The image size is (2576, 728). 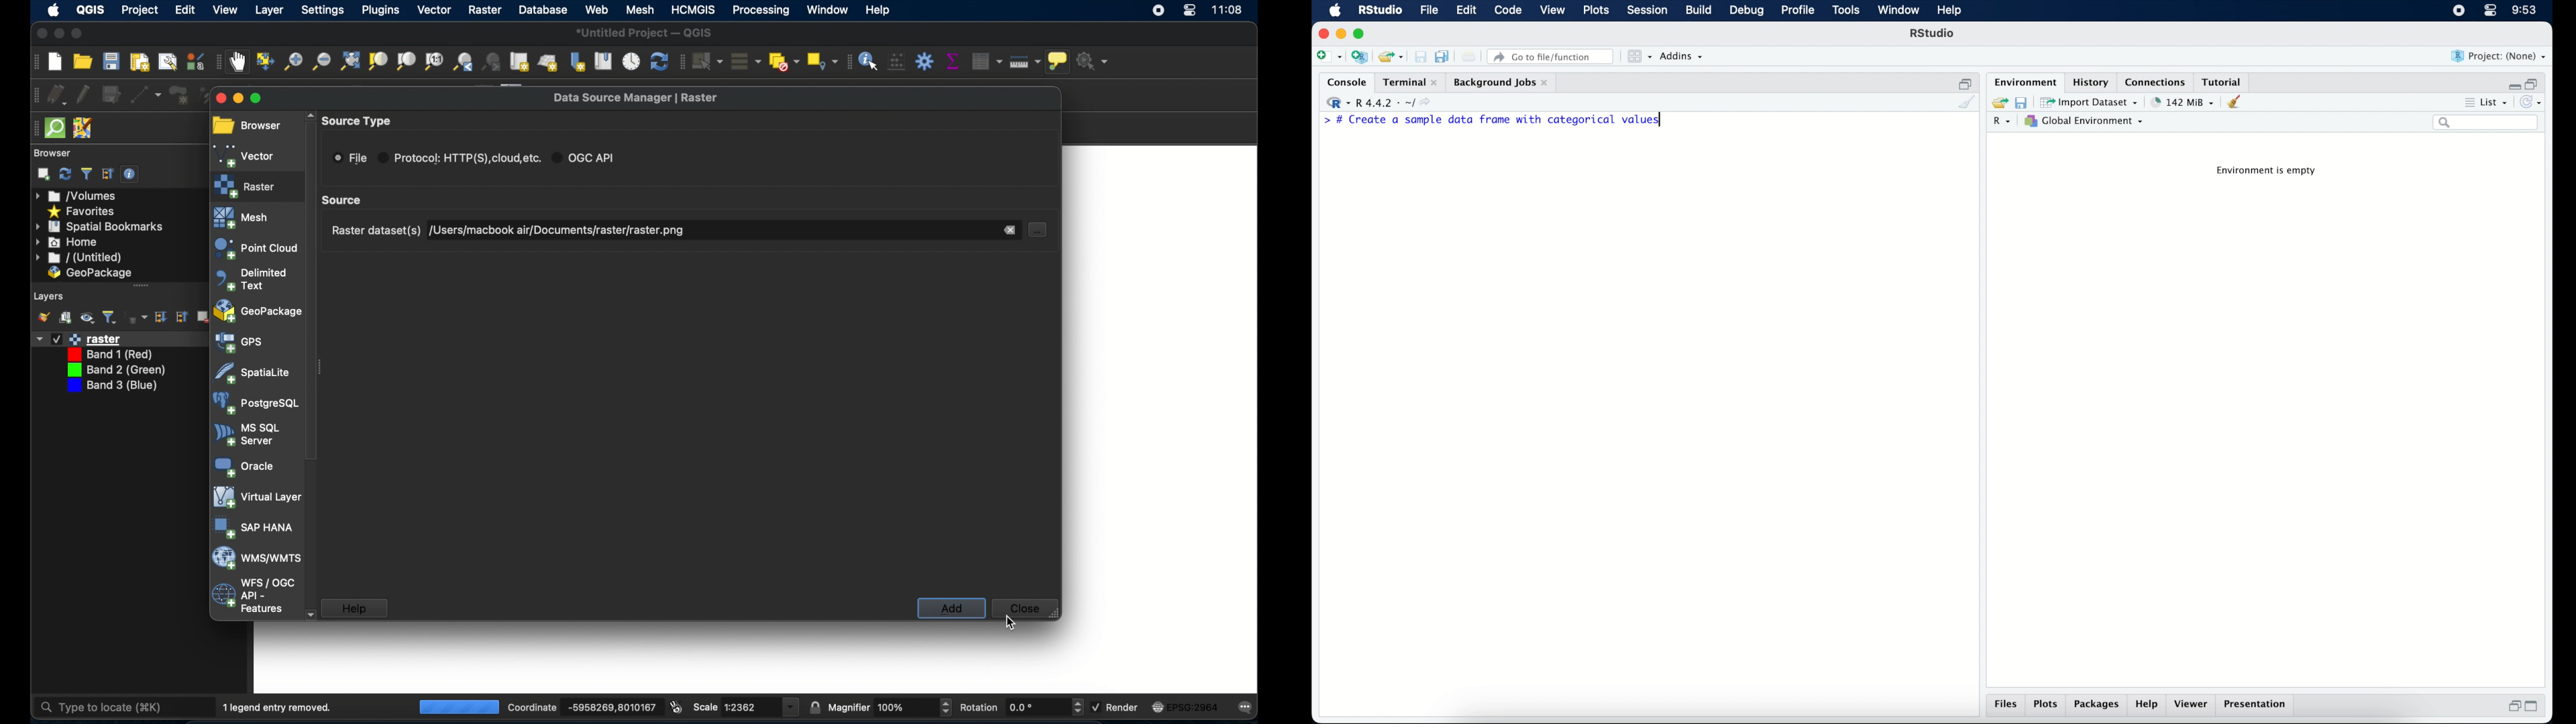 What do you see at coordinates (2512, 84) in the screenshot?
I see `minimize` at bounding box center [2512, 84].